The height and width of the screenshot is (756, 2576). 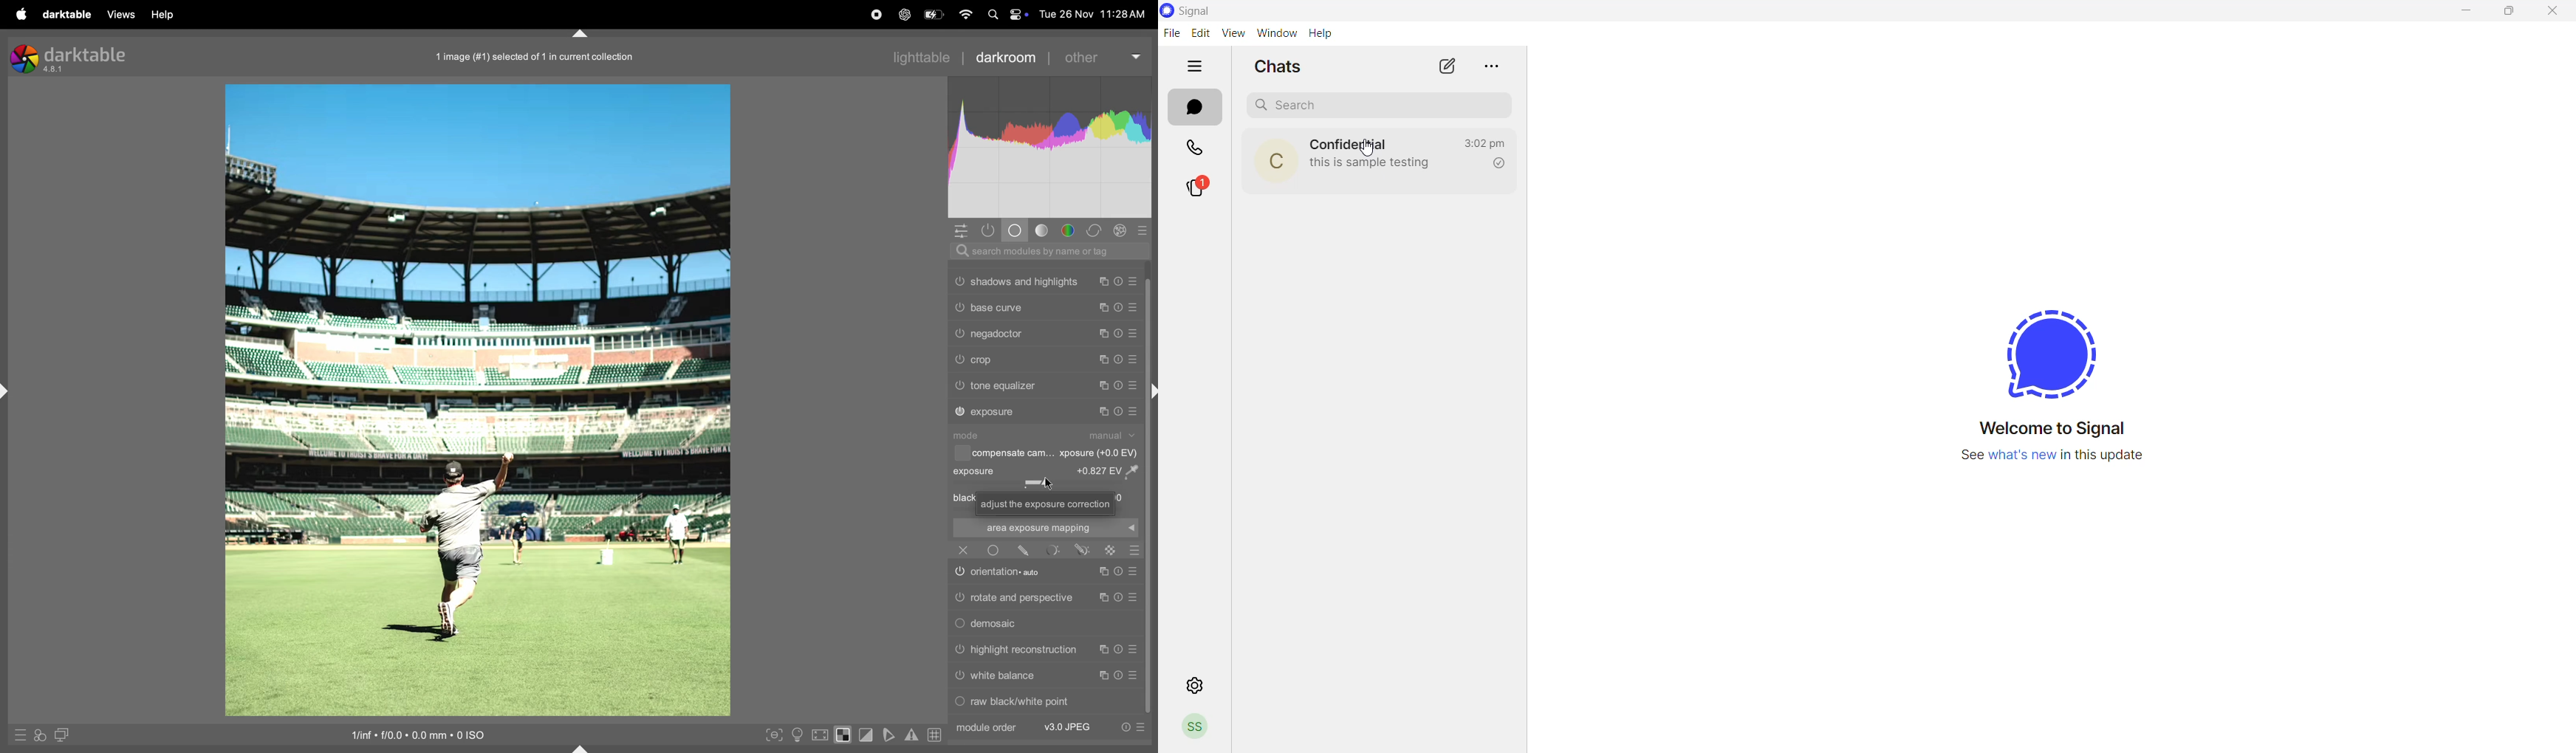 What do you see at coordinates (961, 453) in the screenshot?
I see `Checkbox ` at bounding box center [961, 453].